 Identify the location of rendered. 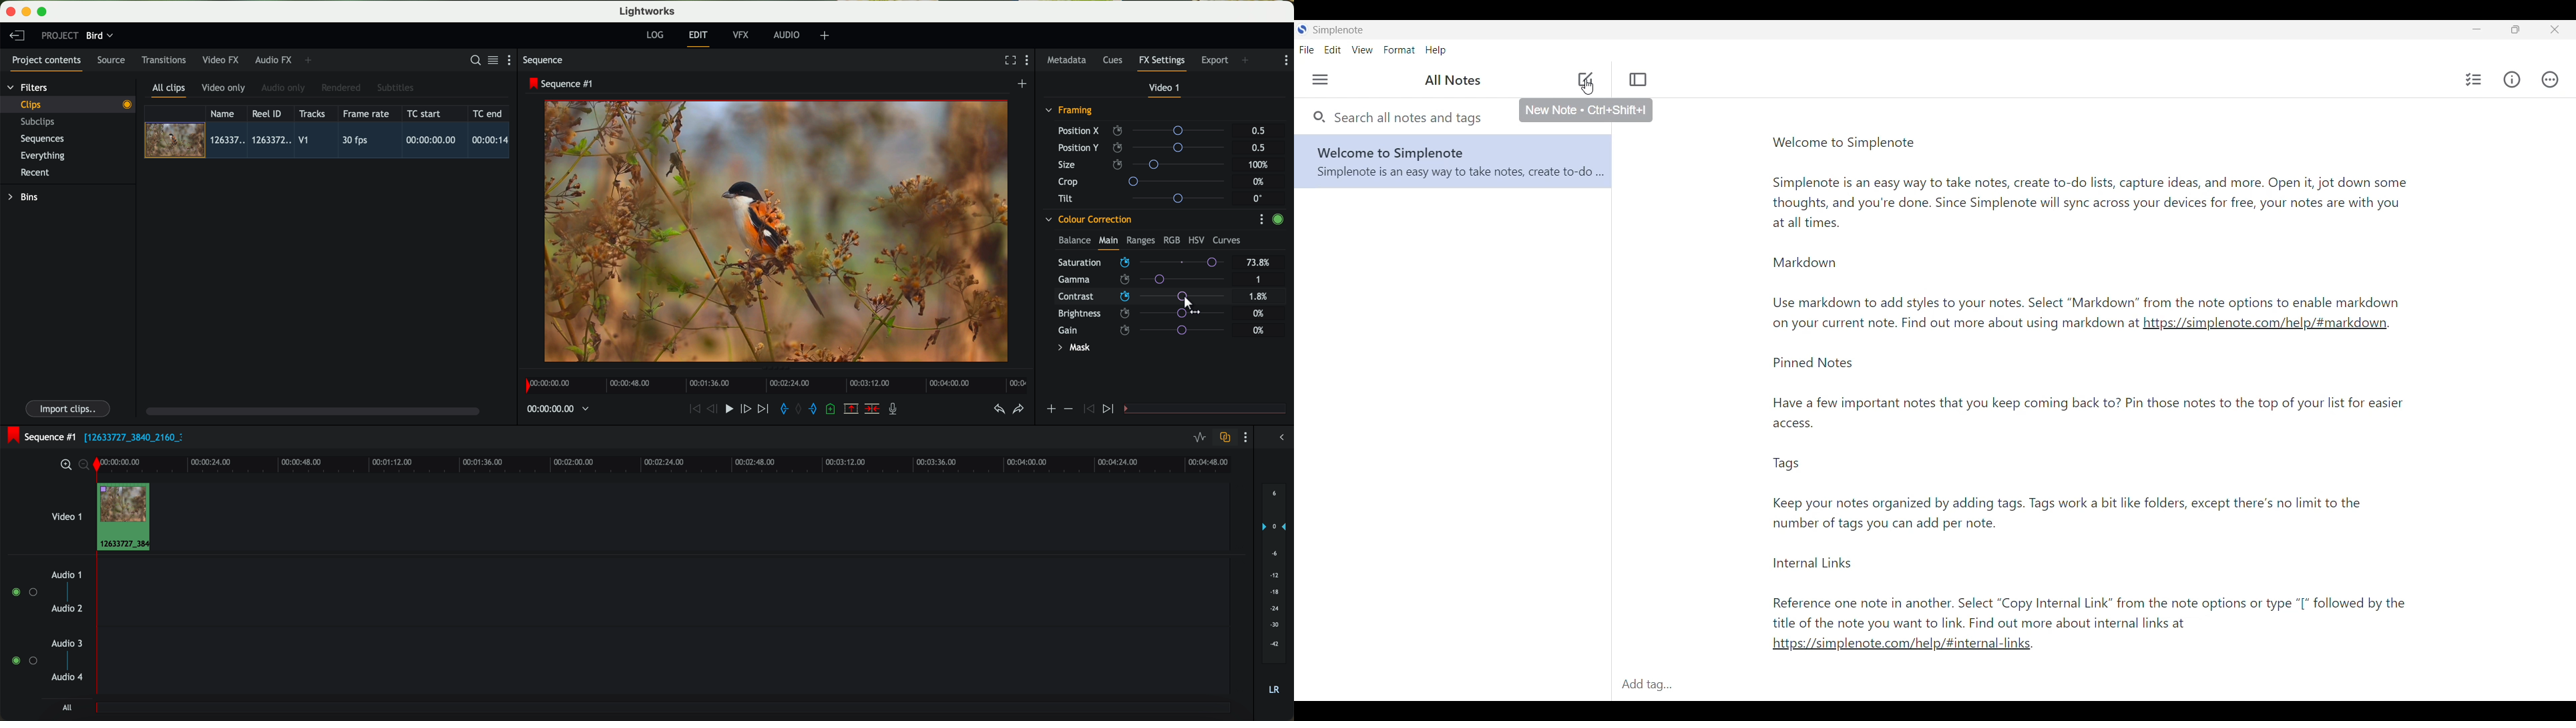
(342, 88).